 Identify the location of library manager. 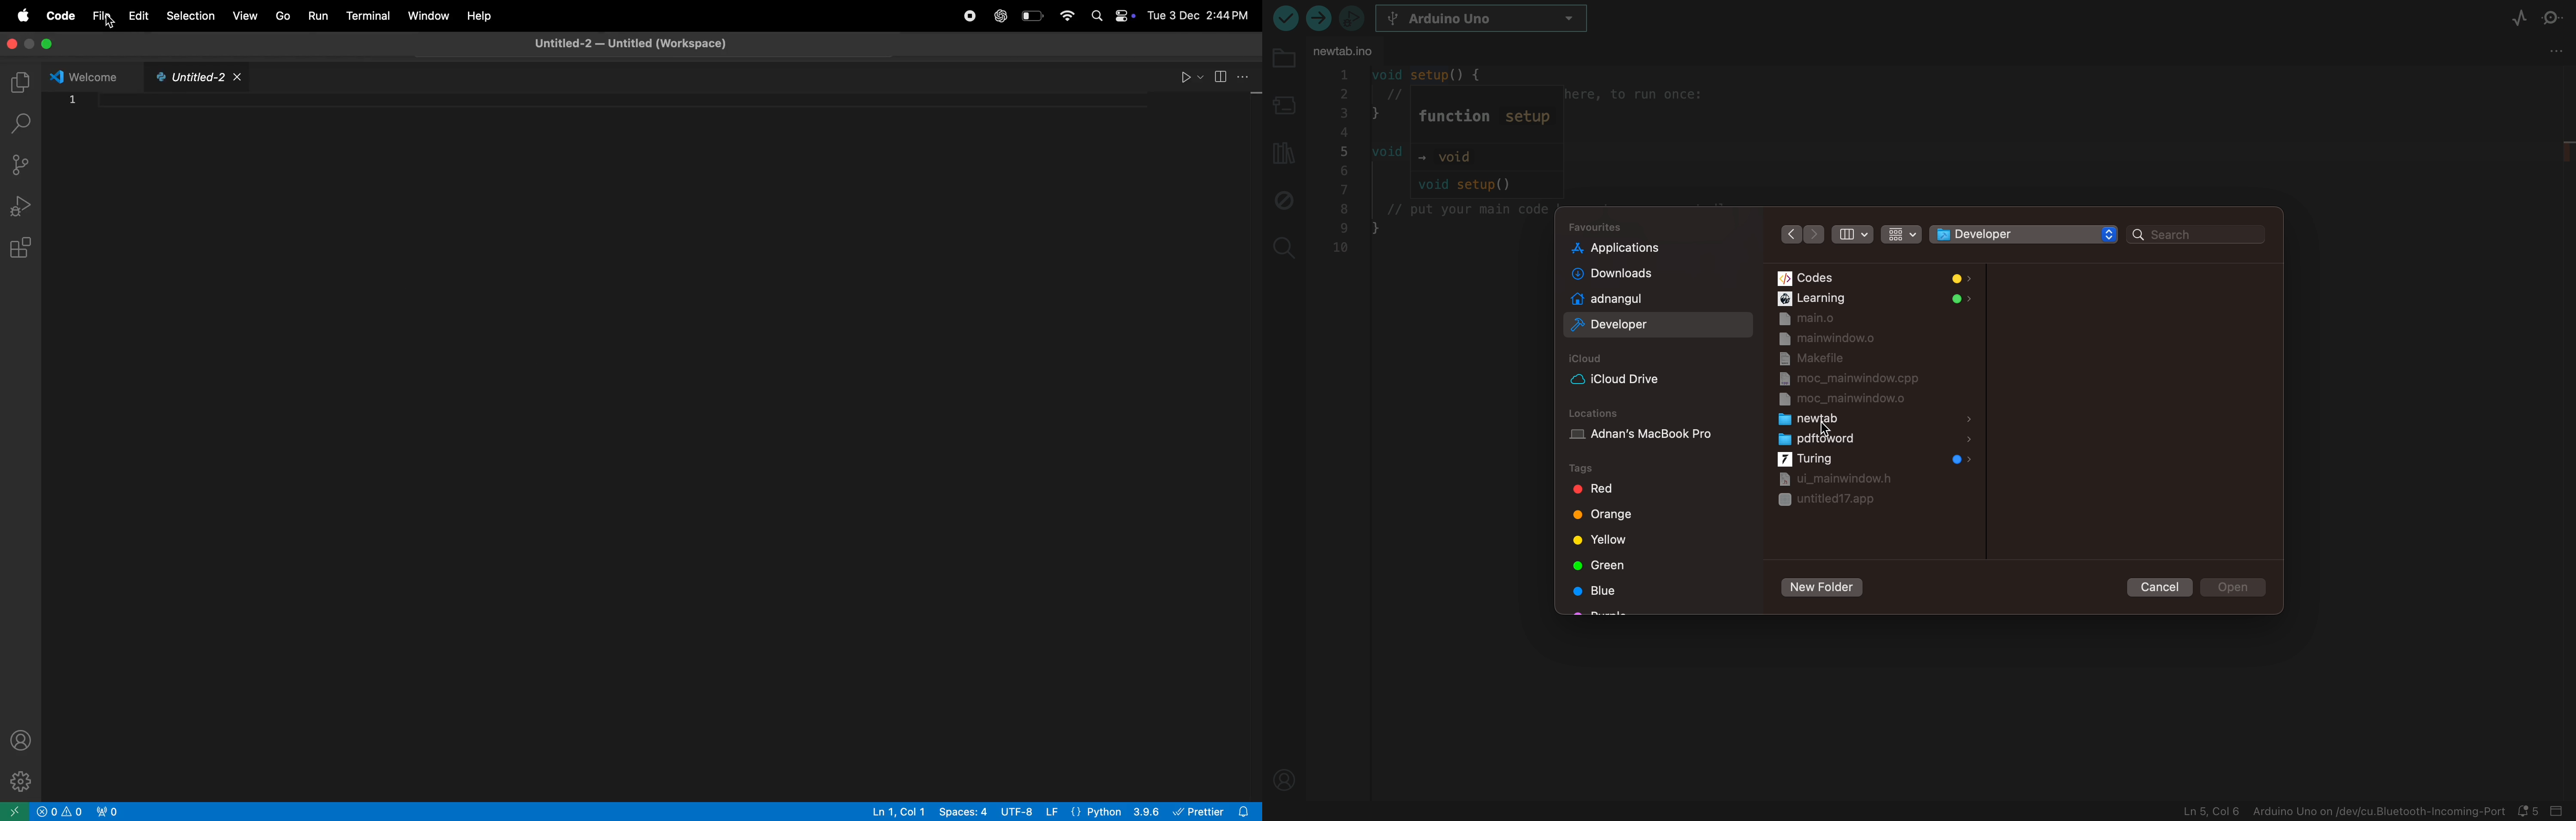
(1281, 150).